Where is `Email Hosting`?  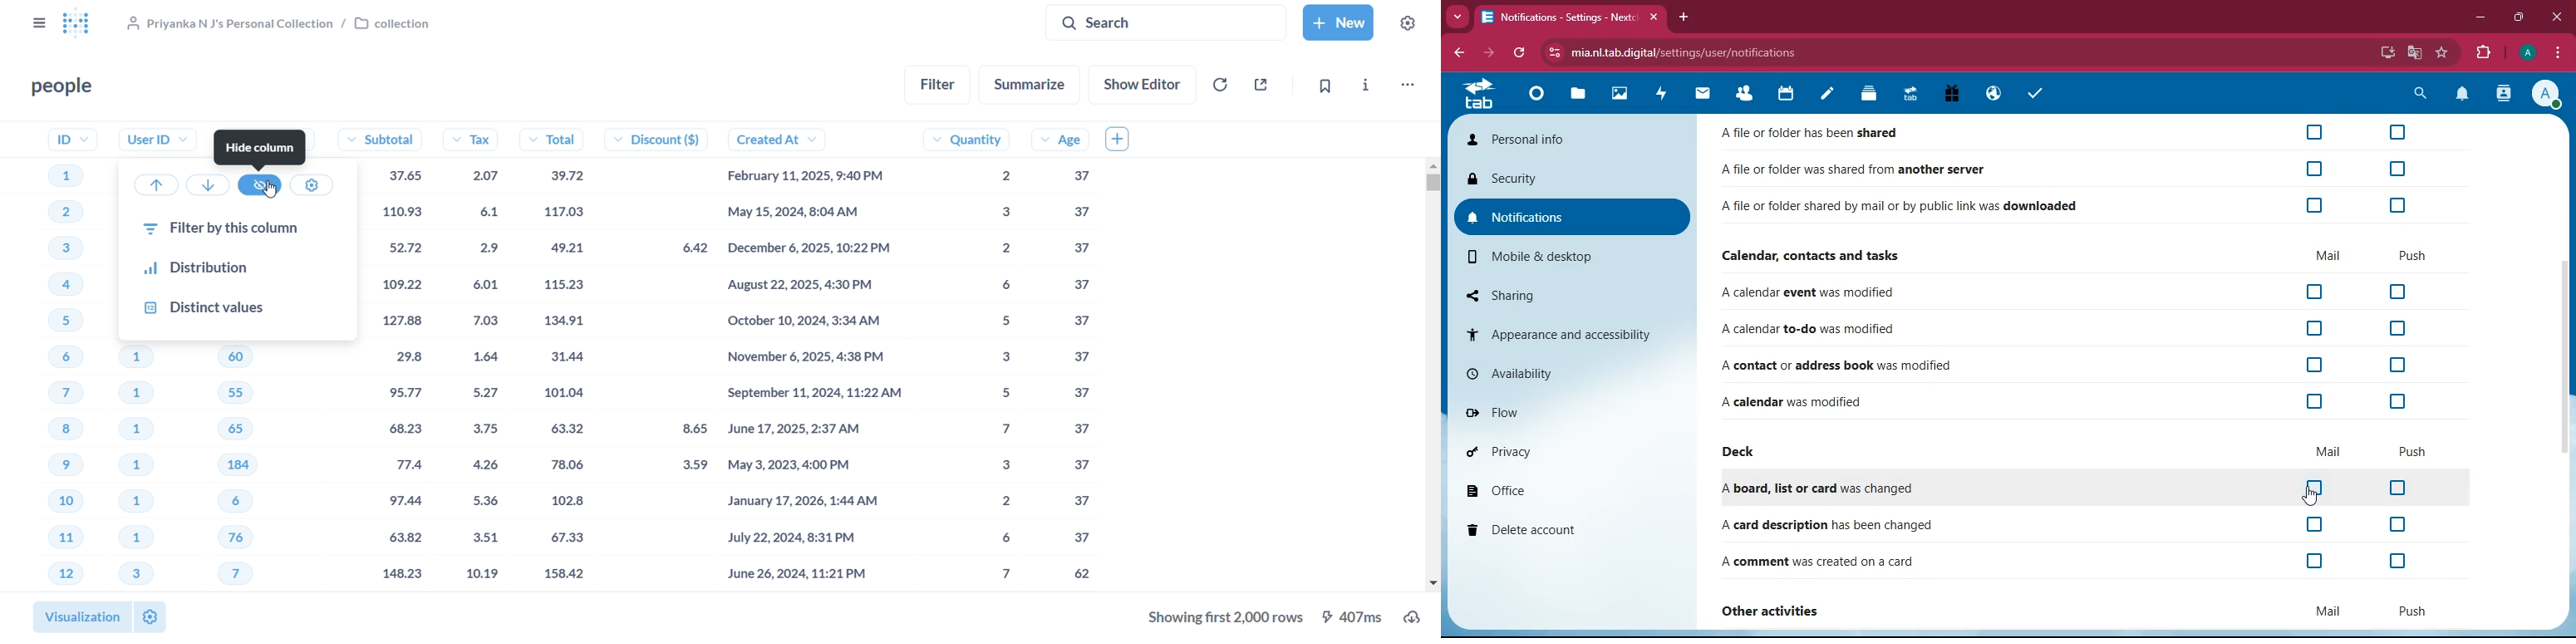 Email Hosting is located at coordinates (1994, 96).